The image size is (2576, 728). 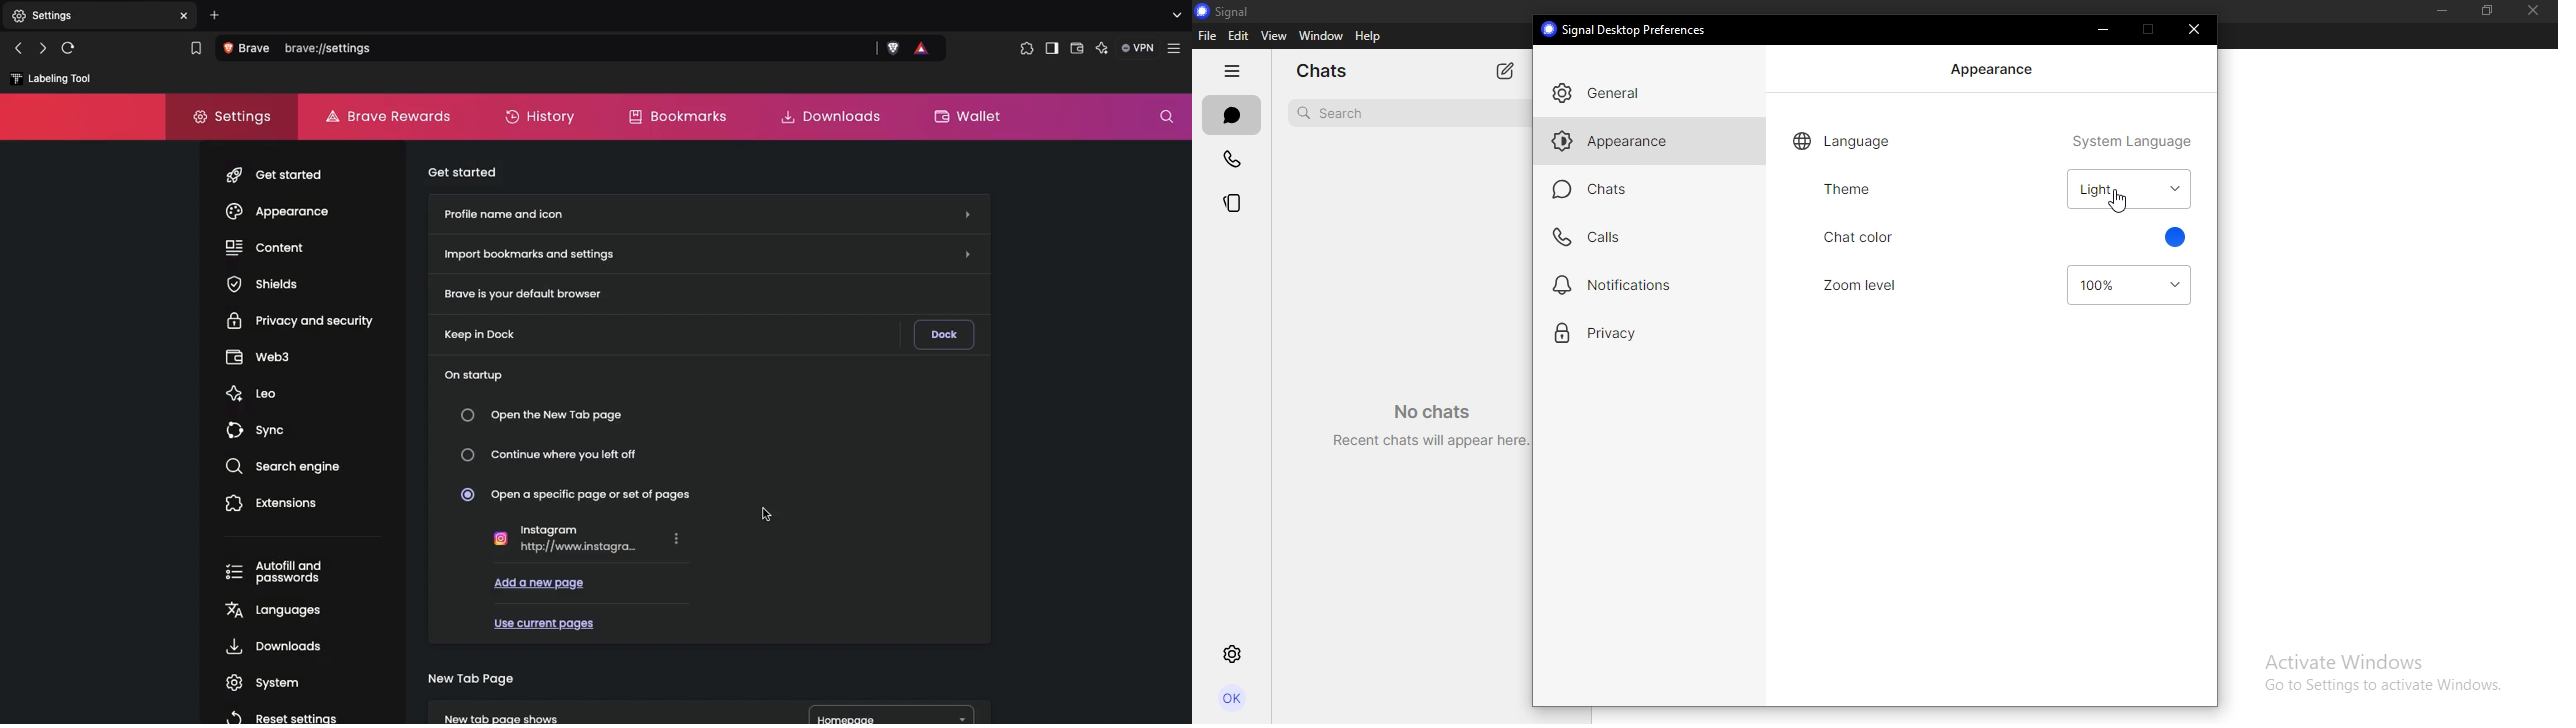 I want to click on restore down, so click(x=2149, y=29).